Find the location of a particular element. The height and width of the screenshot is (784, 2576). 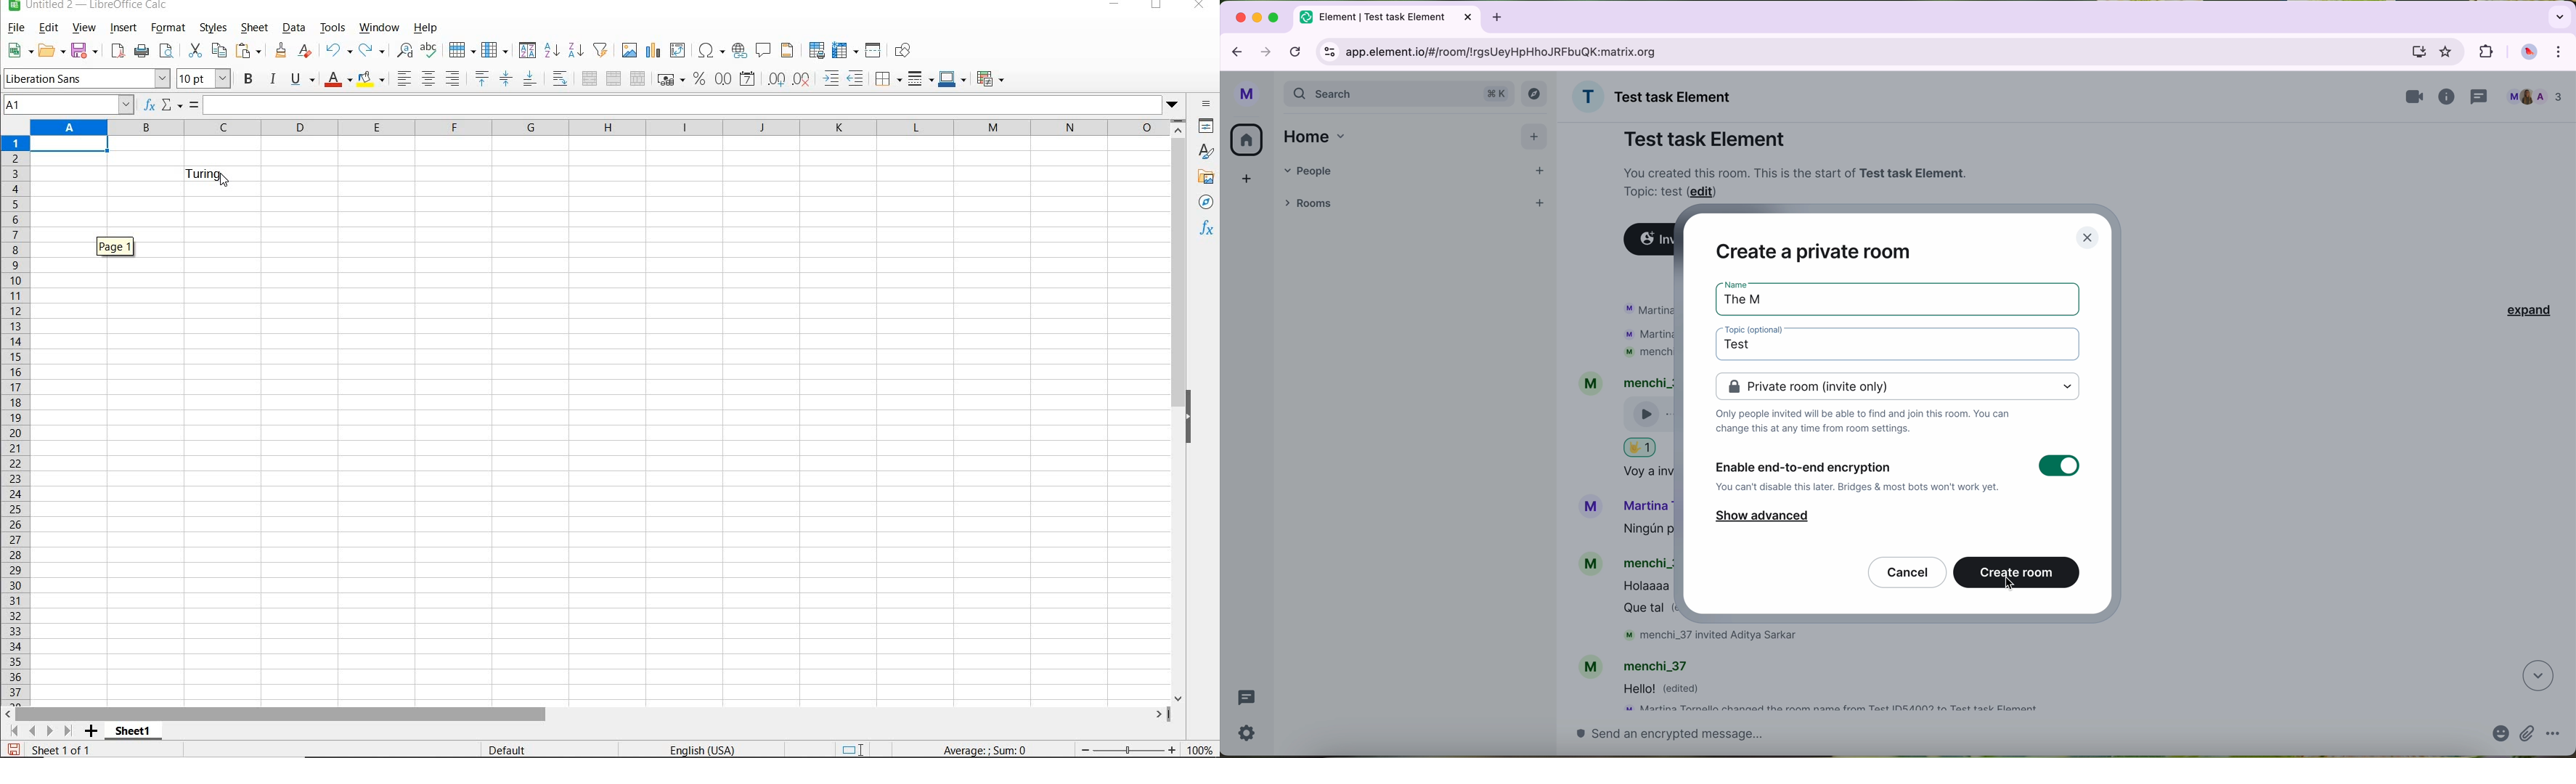

cancel button is located at coordinates (1907, 572).